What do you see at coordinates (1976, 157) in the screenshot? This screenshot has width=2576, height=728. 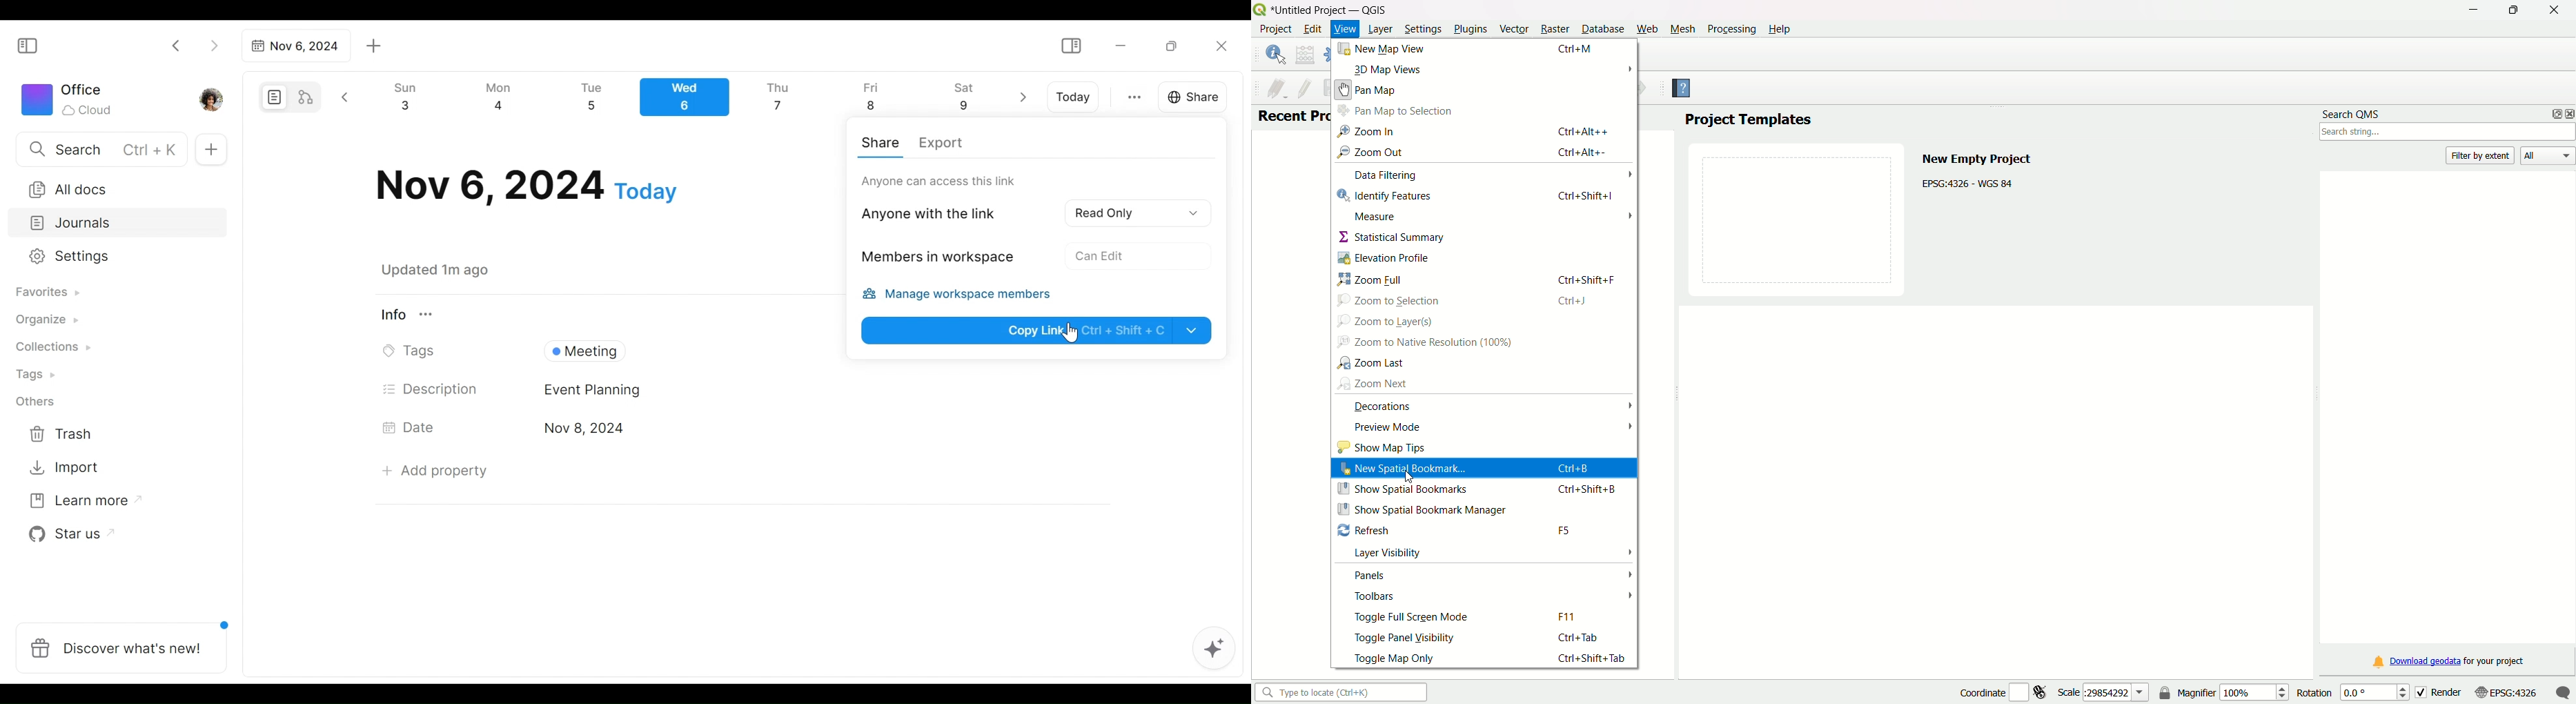 I see `New empty project` at bounding box center [1976, 157].